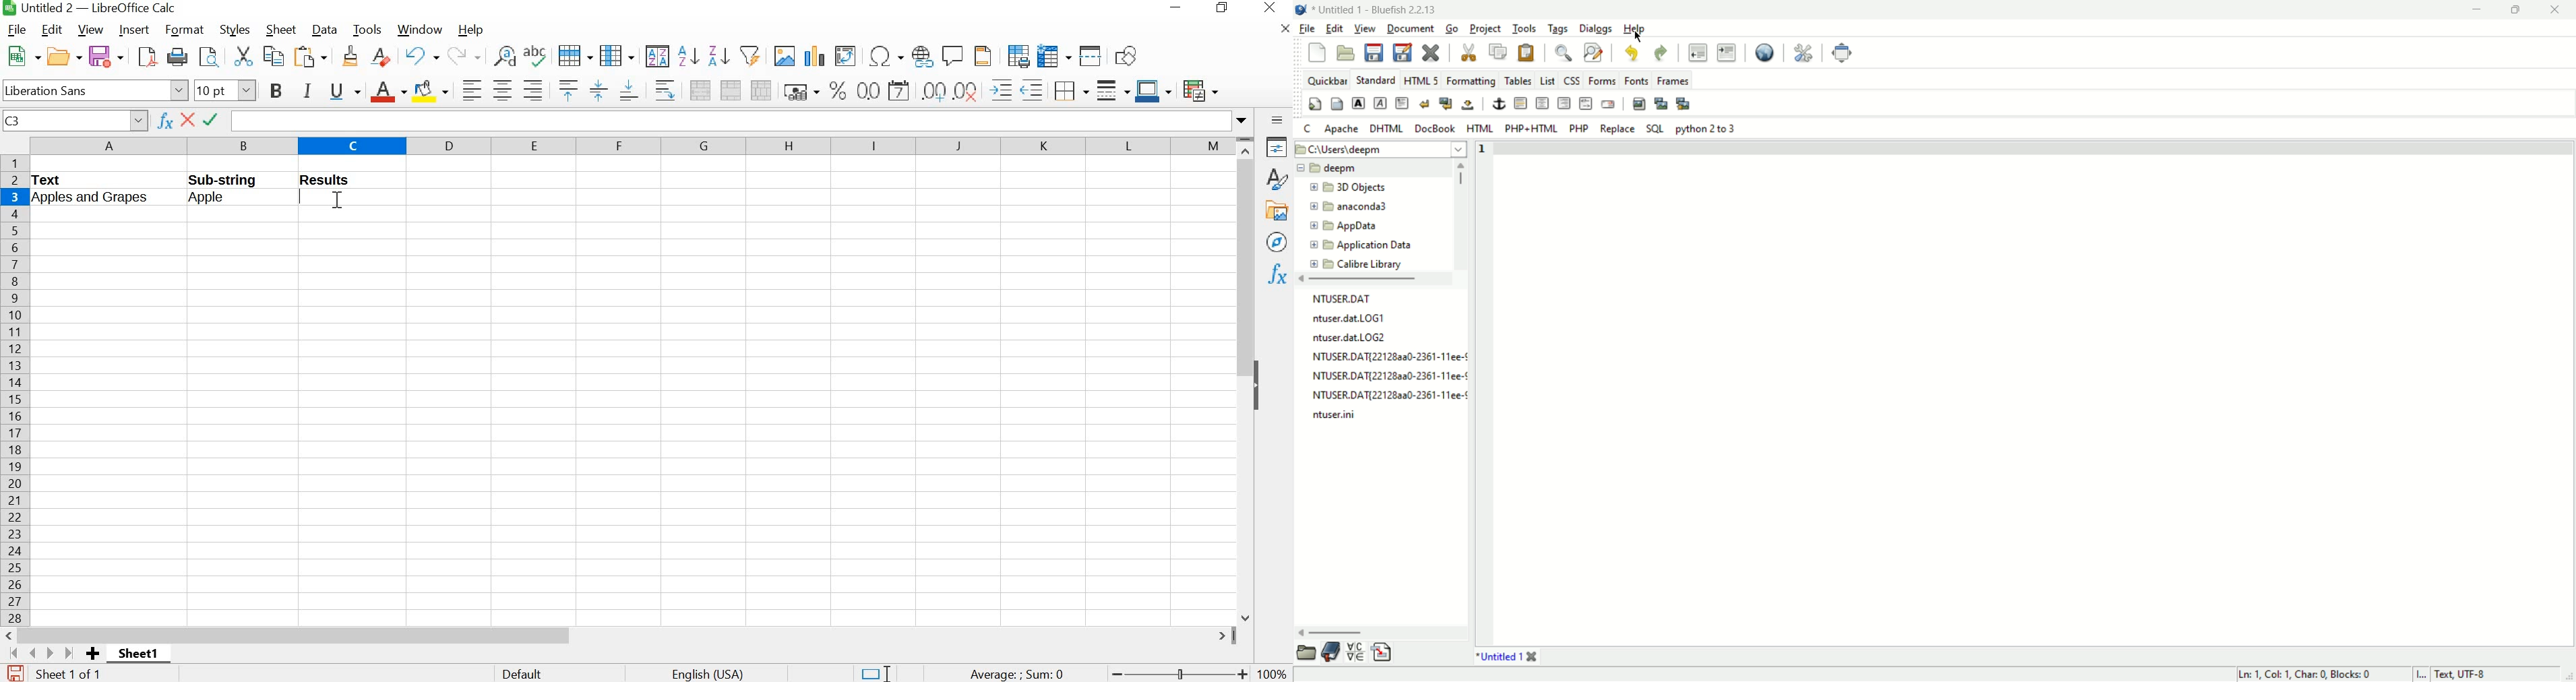  What do you see at coordinates (1380, 149) in the screenshot?
I see `File path` at bounding box center [1380, 149].